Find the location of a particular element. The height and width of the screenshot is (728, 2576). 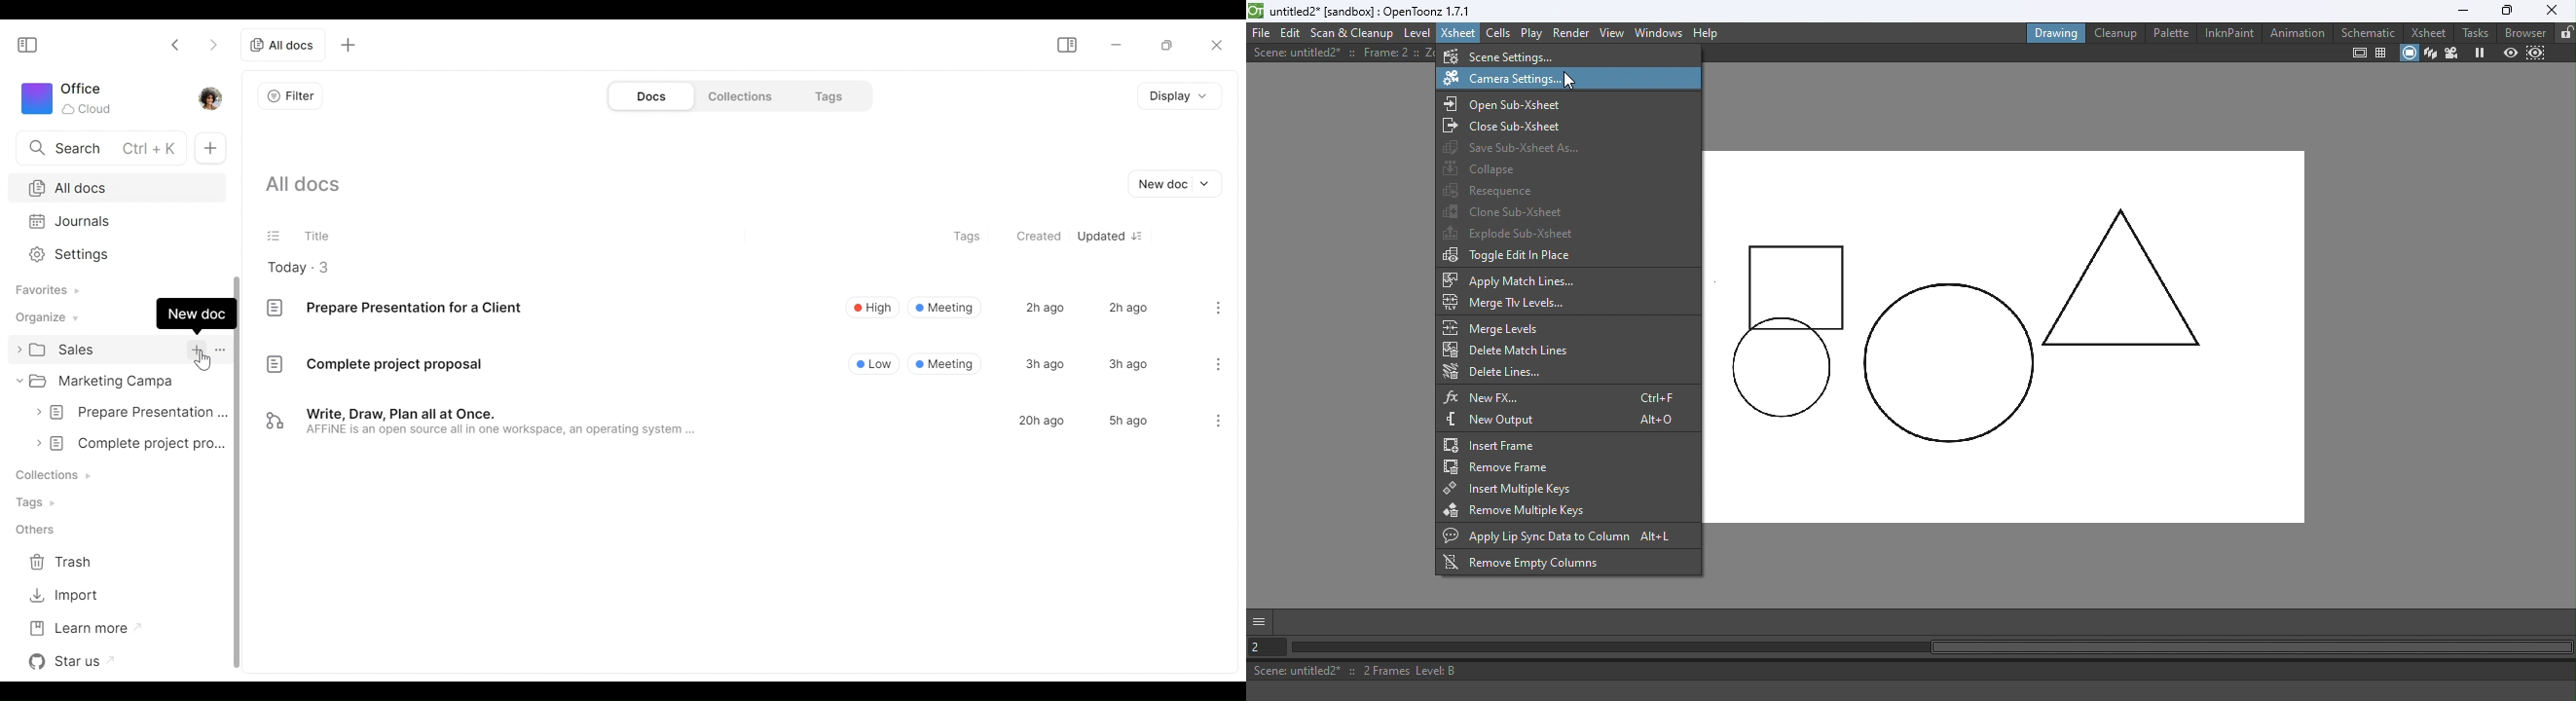

Camera stand view is located at coordinates (2408, 54).